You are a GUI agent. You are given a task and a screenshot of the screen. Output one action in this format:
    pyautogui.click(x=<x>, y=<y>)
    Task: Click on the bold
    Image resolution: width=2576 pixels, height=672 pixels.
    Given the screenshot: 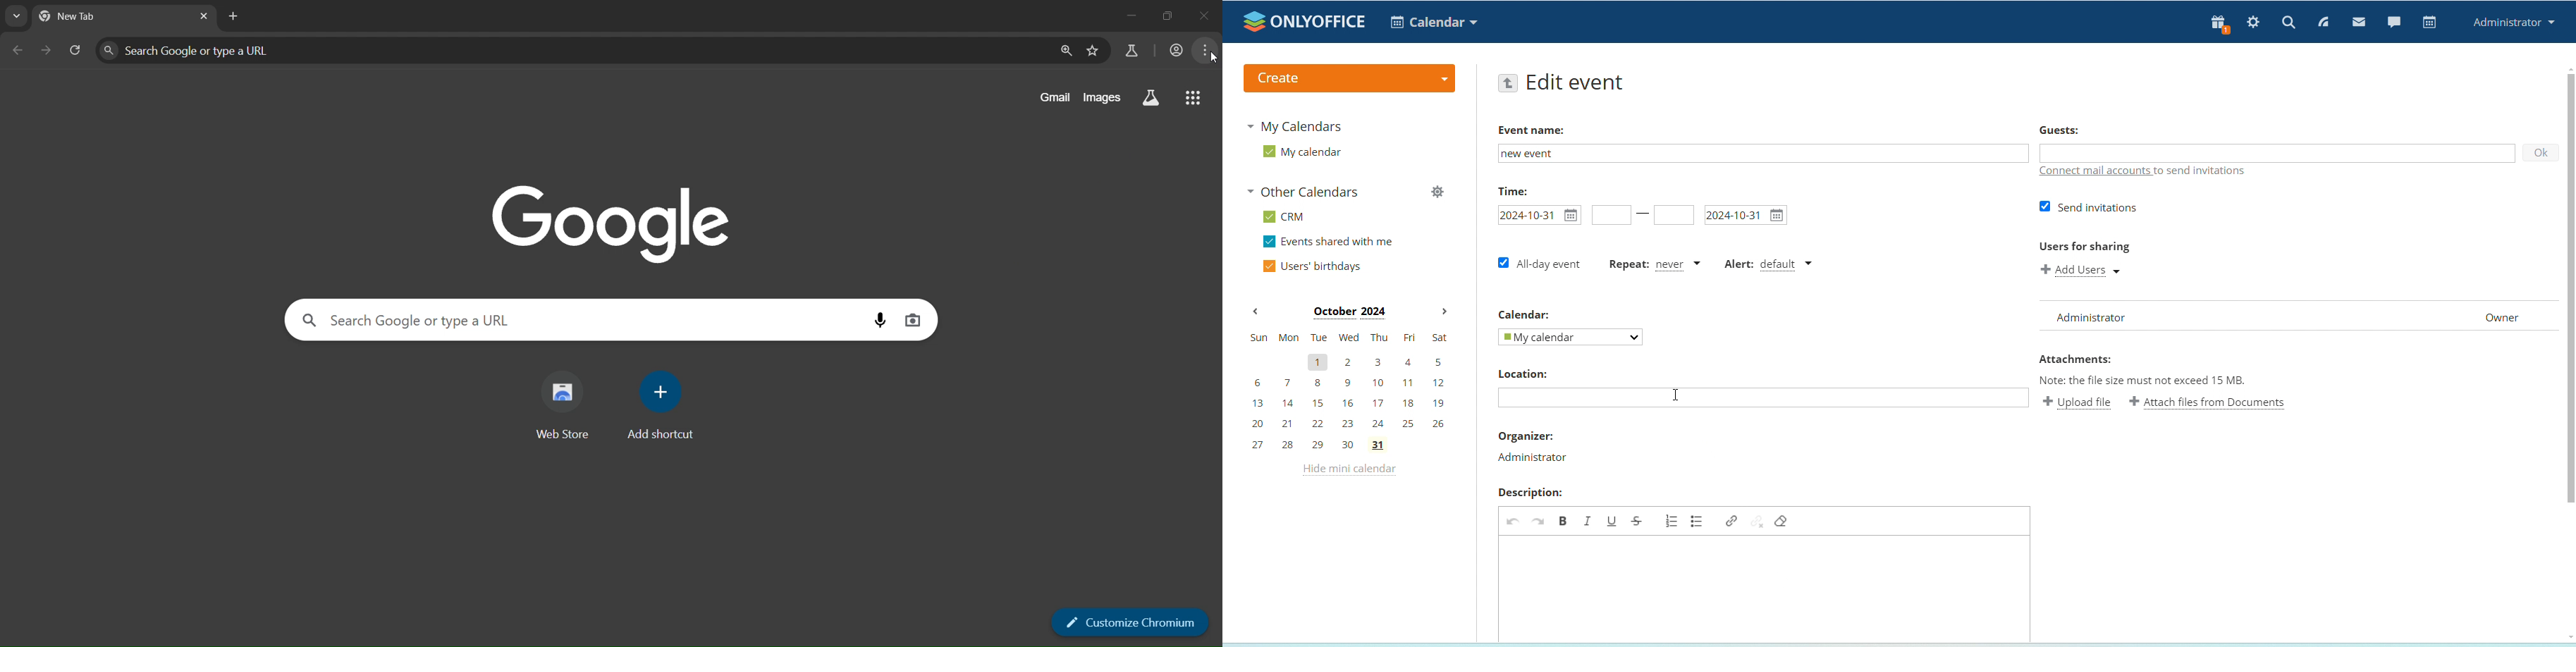 What is the action you would take?
    pyautogui.click(x=1563, y=520)
    